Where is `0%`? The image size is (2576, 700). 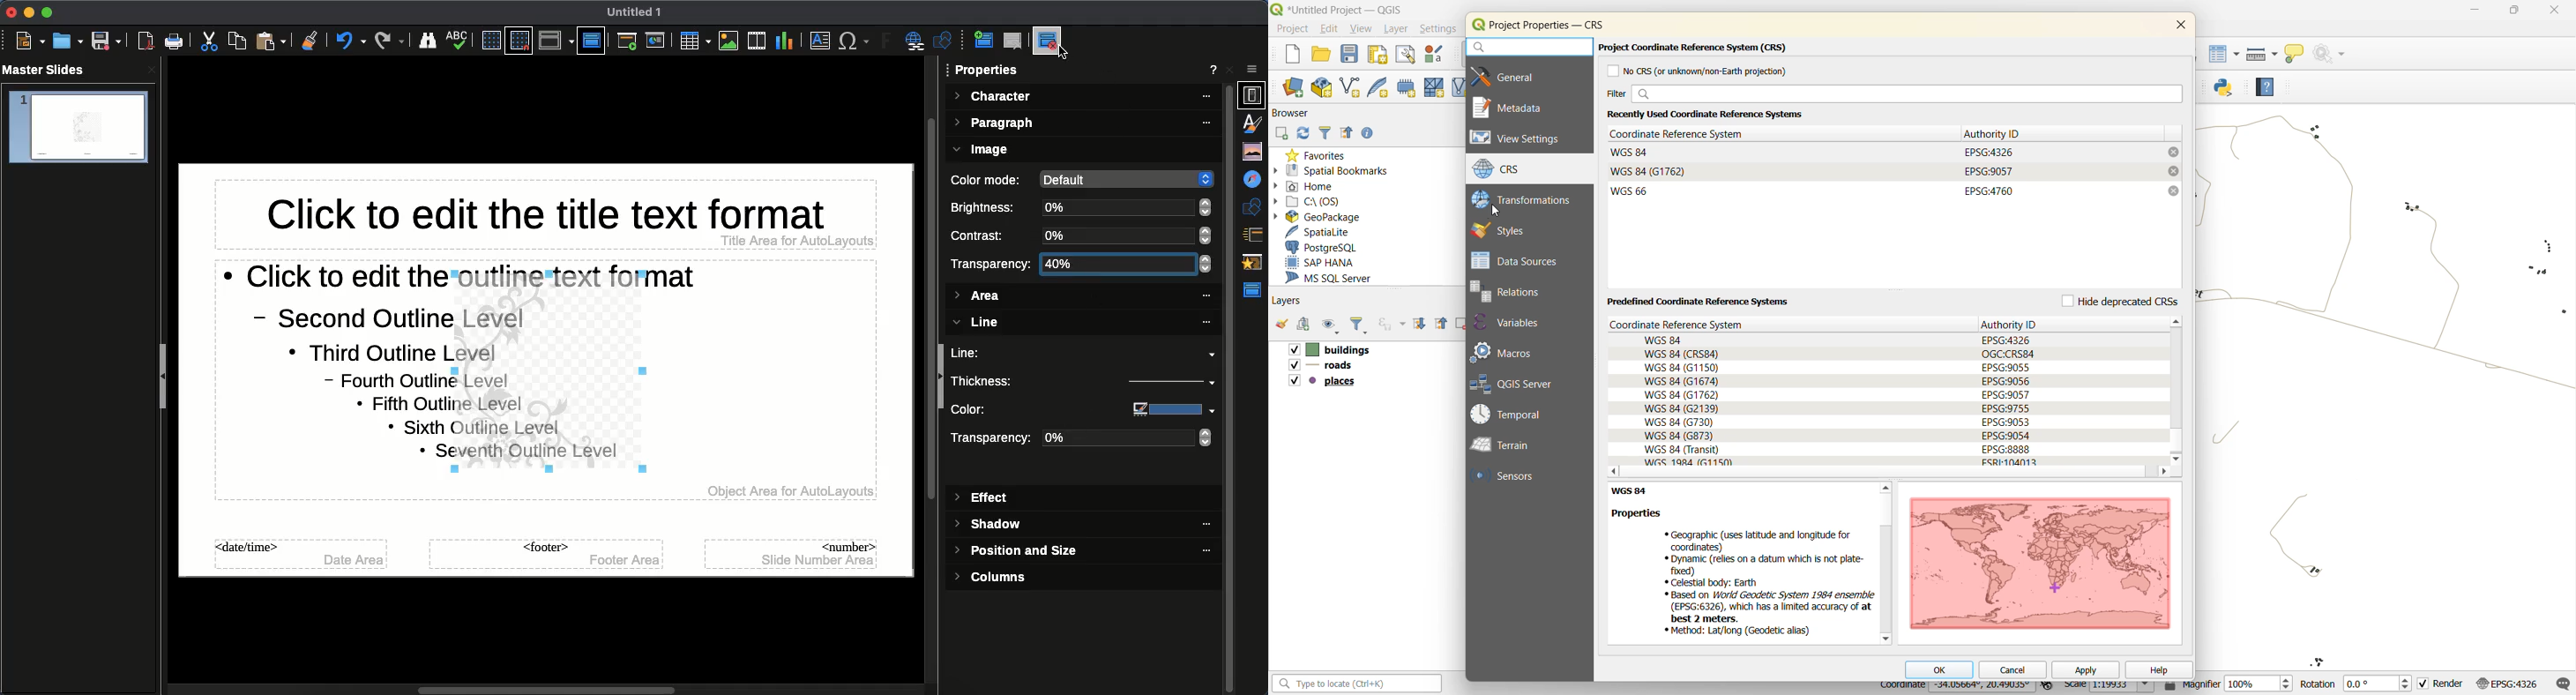
0% is located at coordinates (1126, 207).